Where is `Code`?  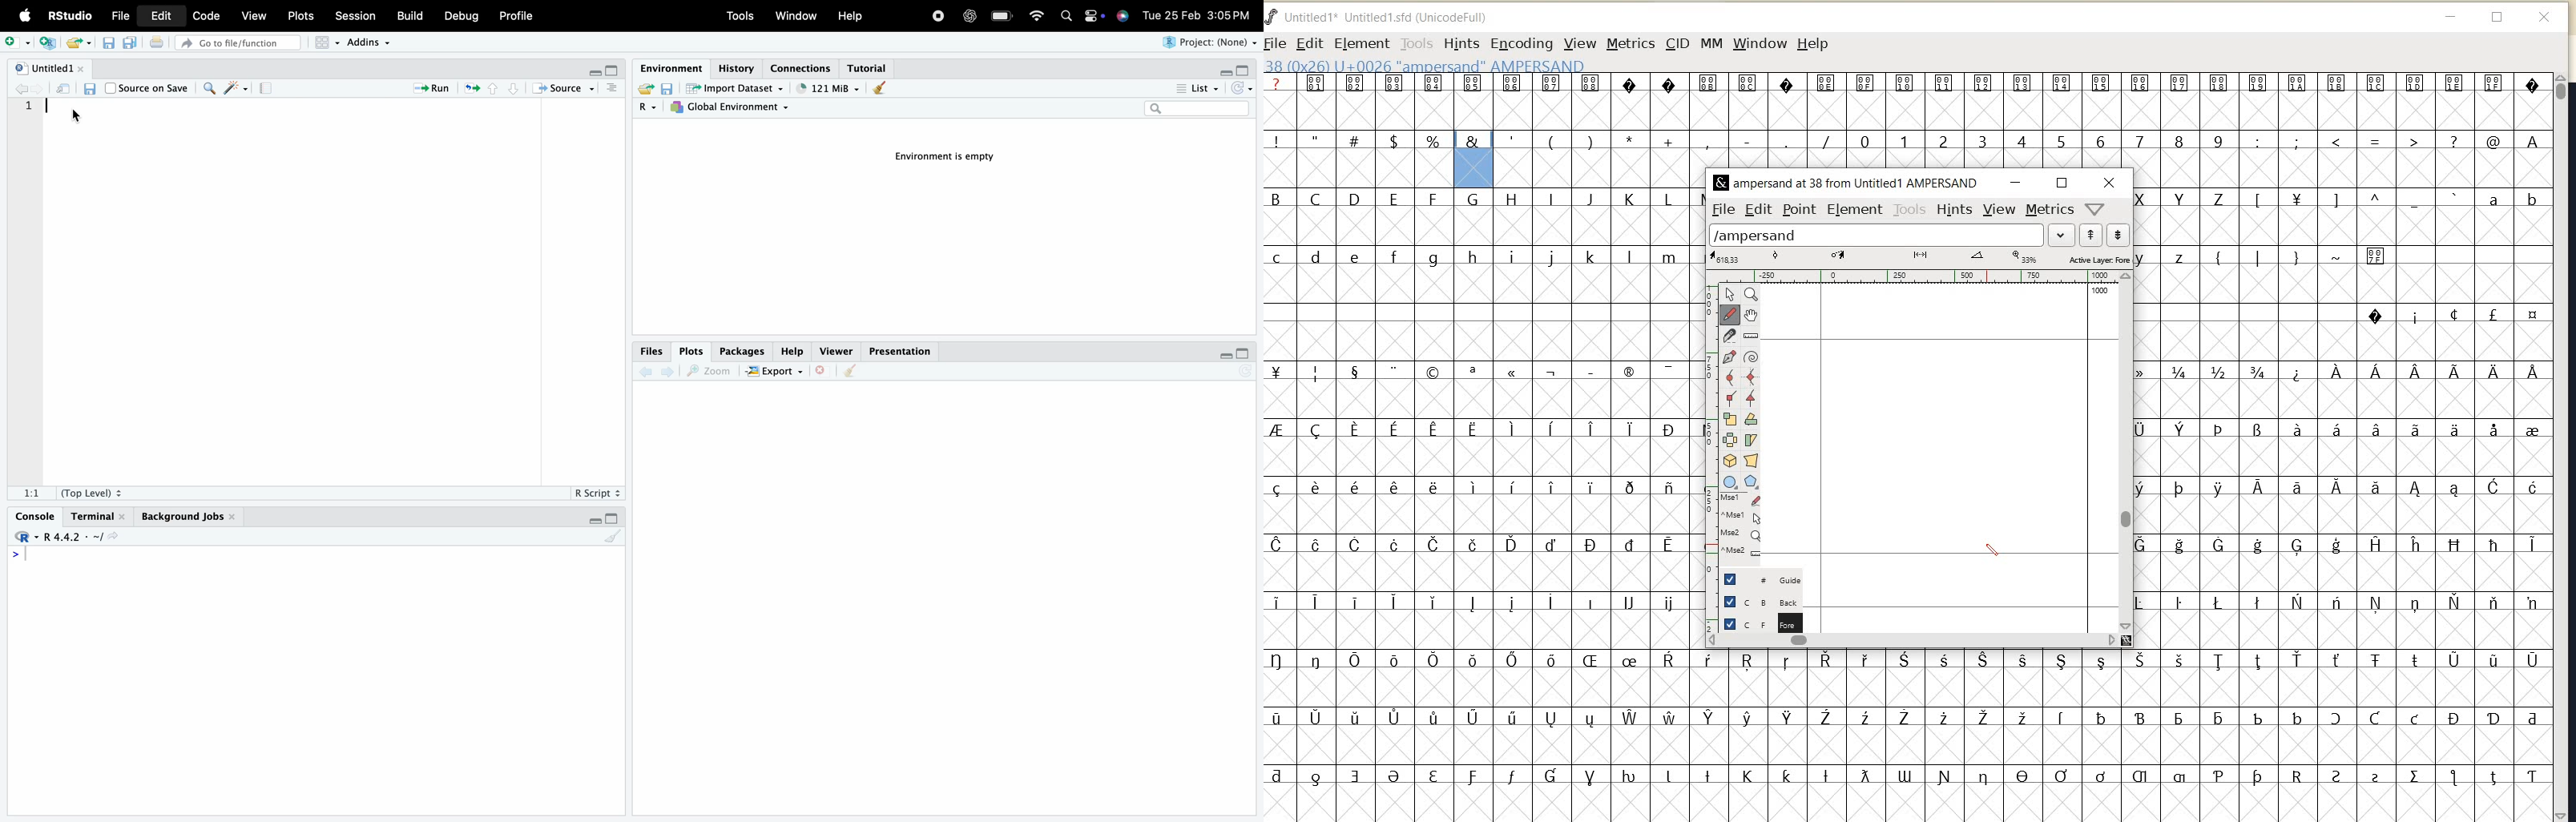 Code is located at coordinates (207, 16).